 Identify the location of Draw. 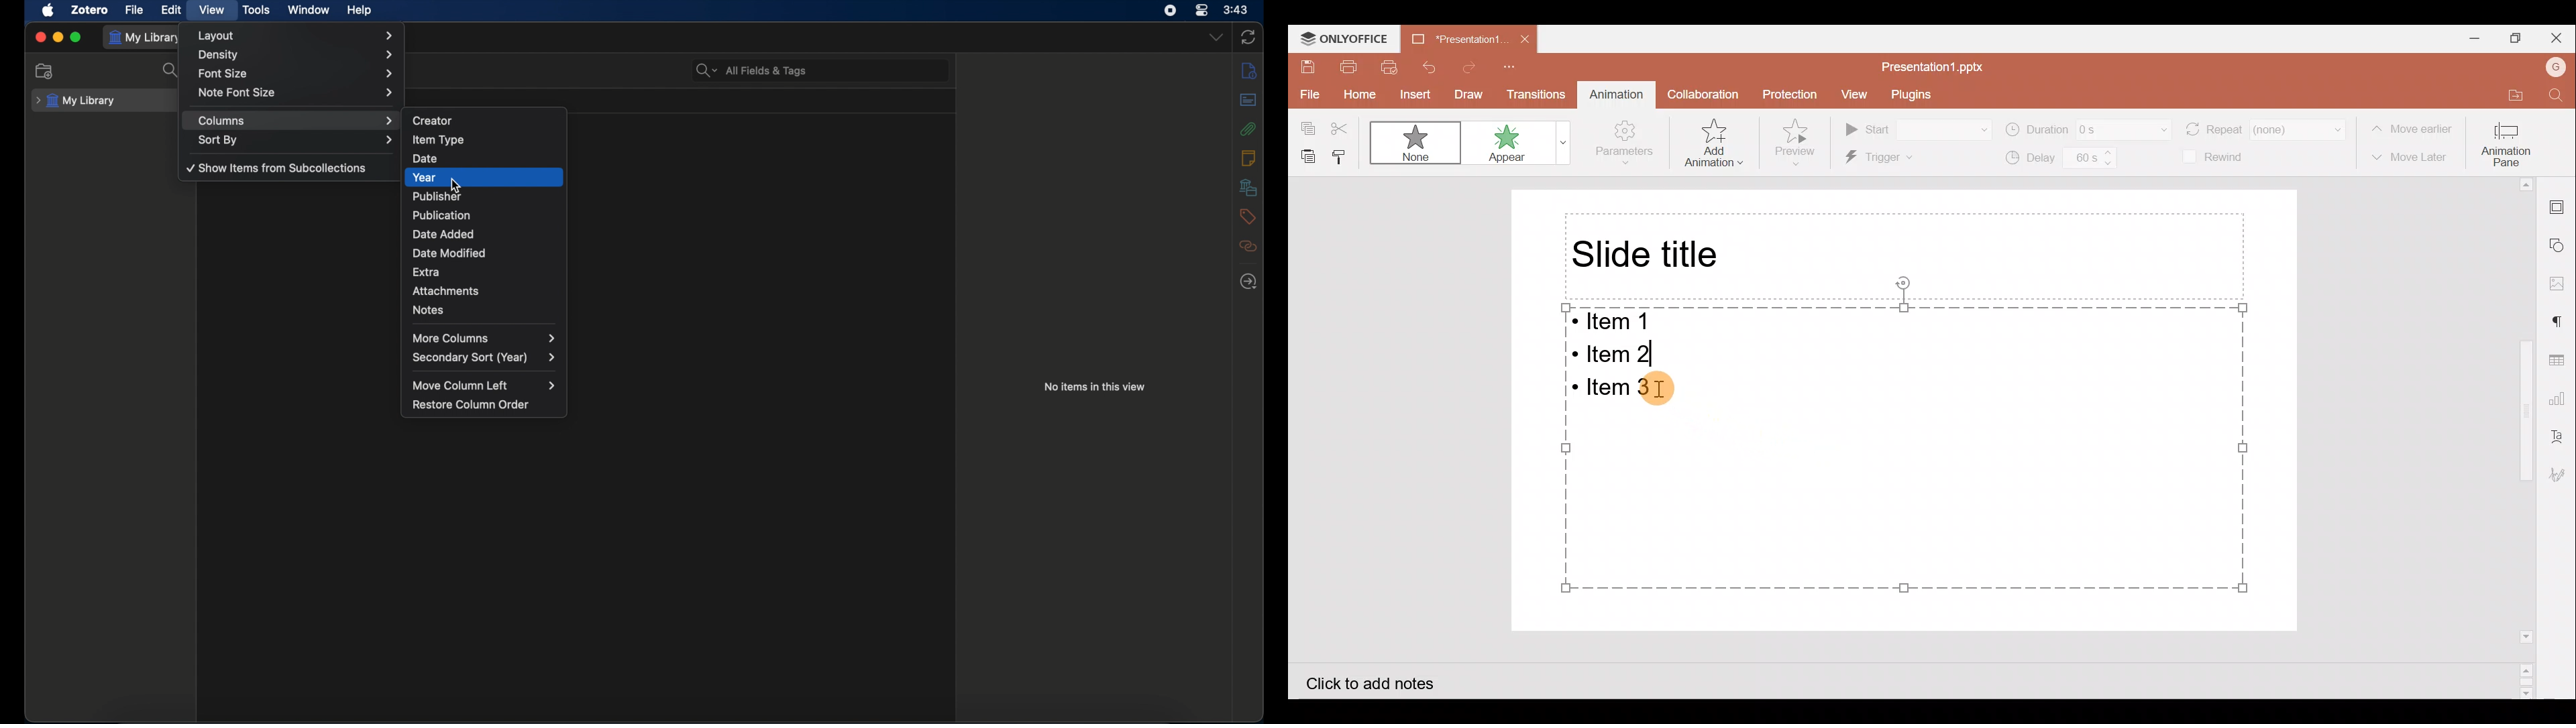
(1466, 95).